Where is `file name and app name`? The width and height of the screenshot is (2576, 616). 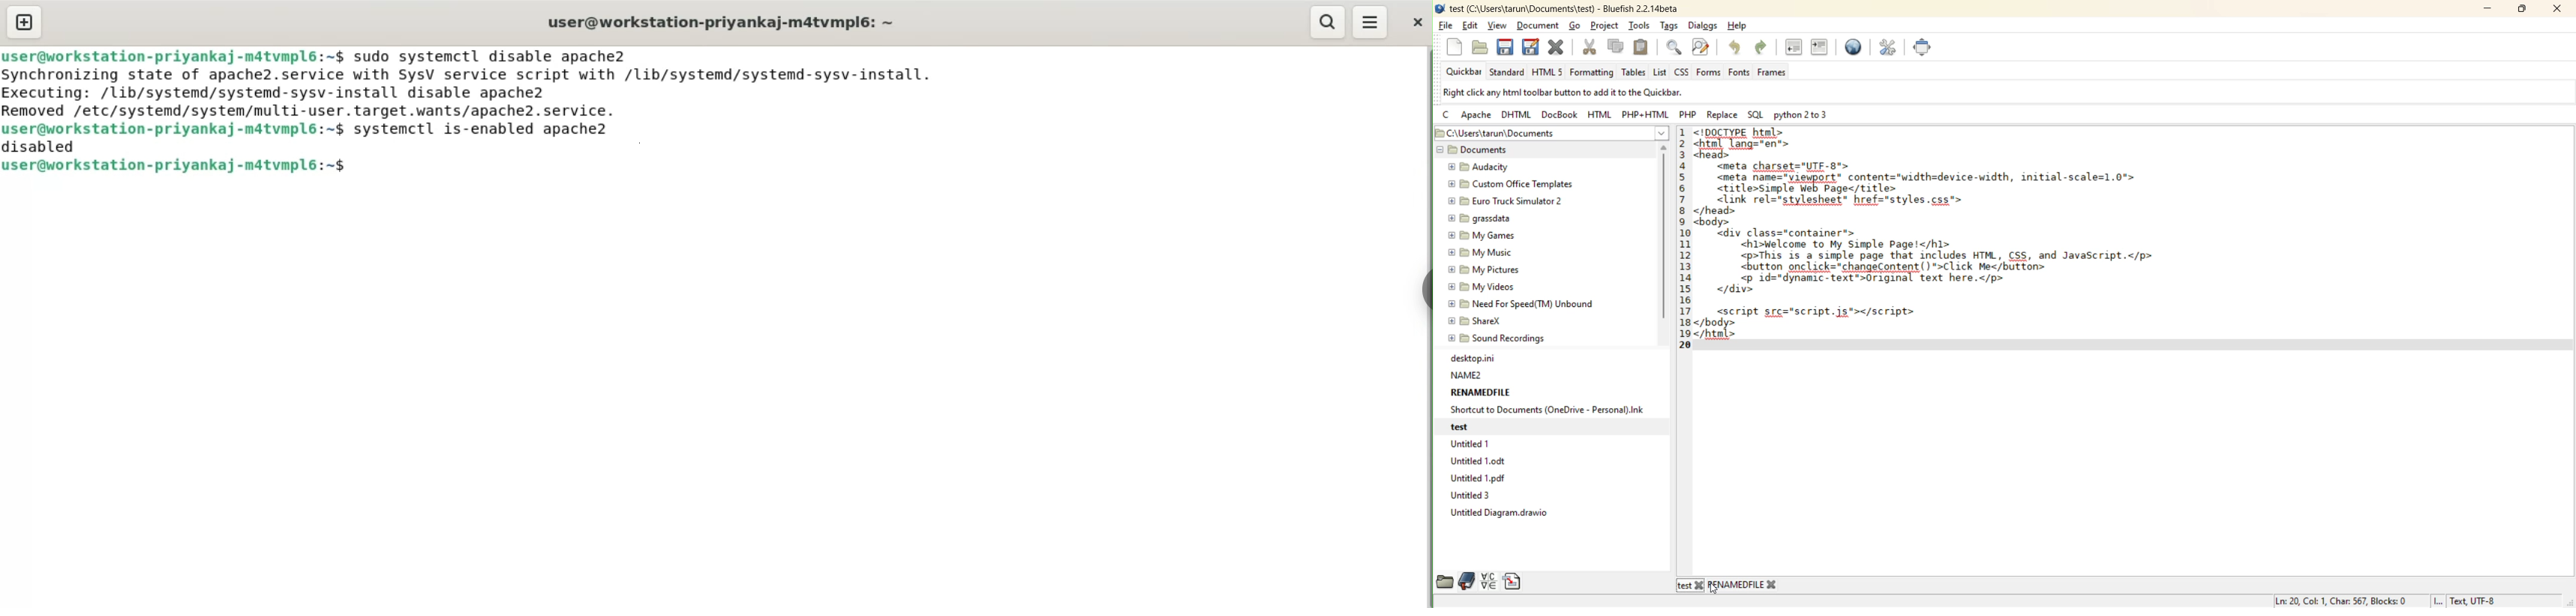 file name and app name is located at coordinates (1561, 7).